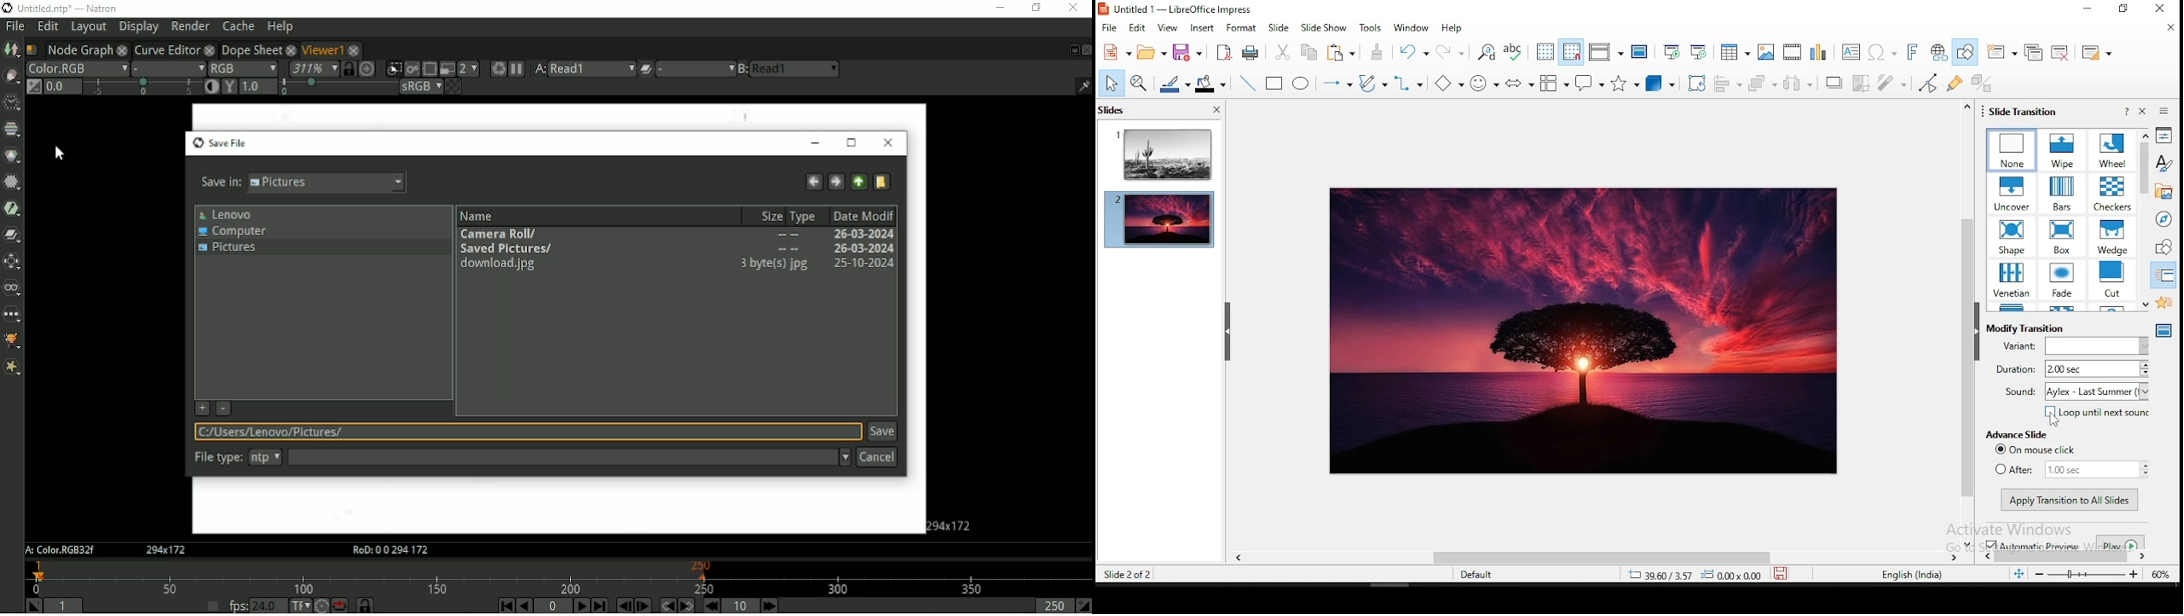  I want to click on show draw functions, so click(1964, 52).